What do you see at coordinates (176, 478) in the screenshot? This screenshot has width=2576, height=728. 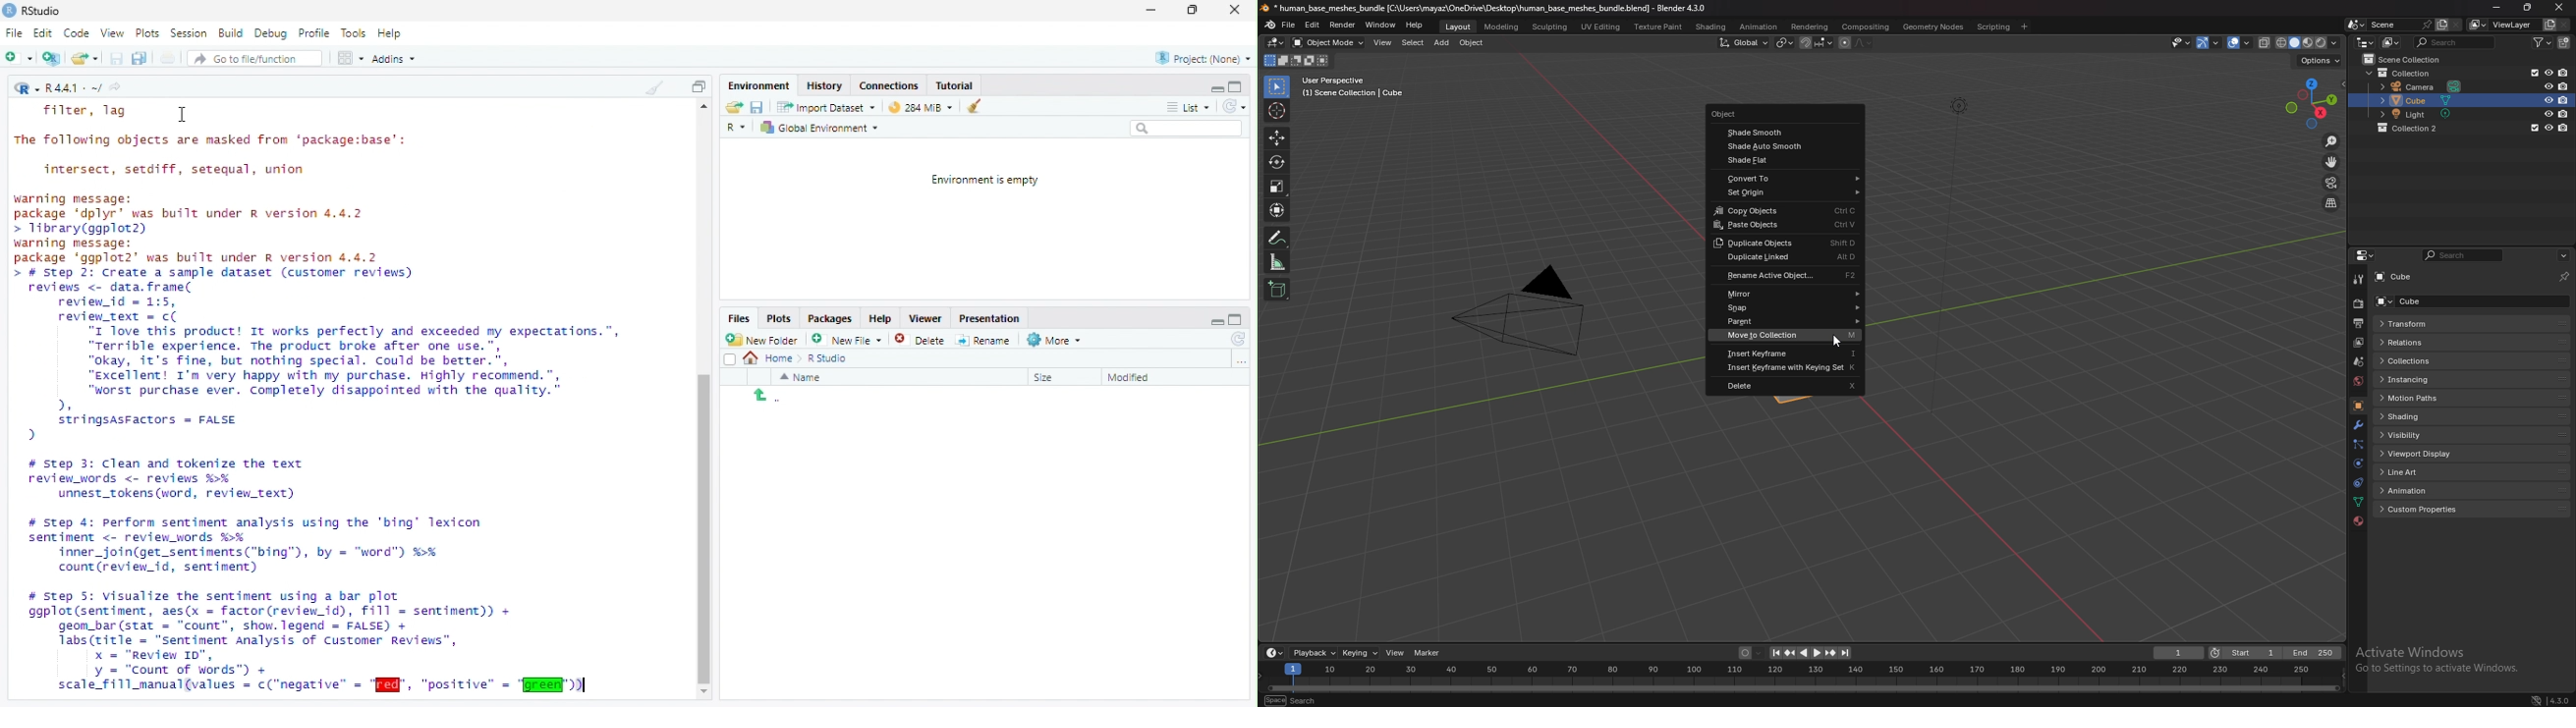 I see `# Step 3: Clean and tokenize the text
review words <- reviews %>%
unnest_tokens (word, review_text)` at bounding box center [176, 478].